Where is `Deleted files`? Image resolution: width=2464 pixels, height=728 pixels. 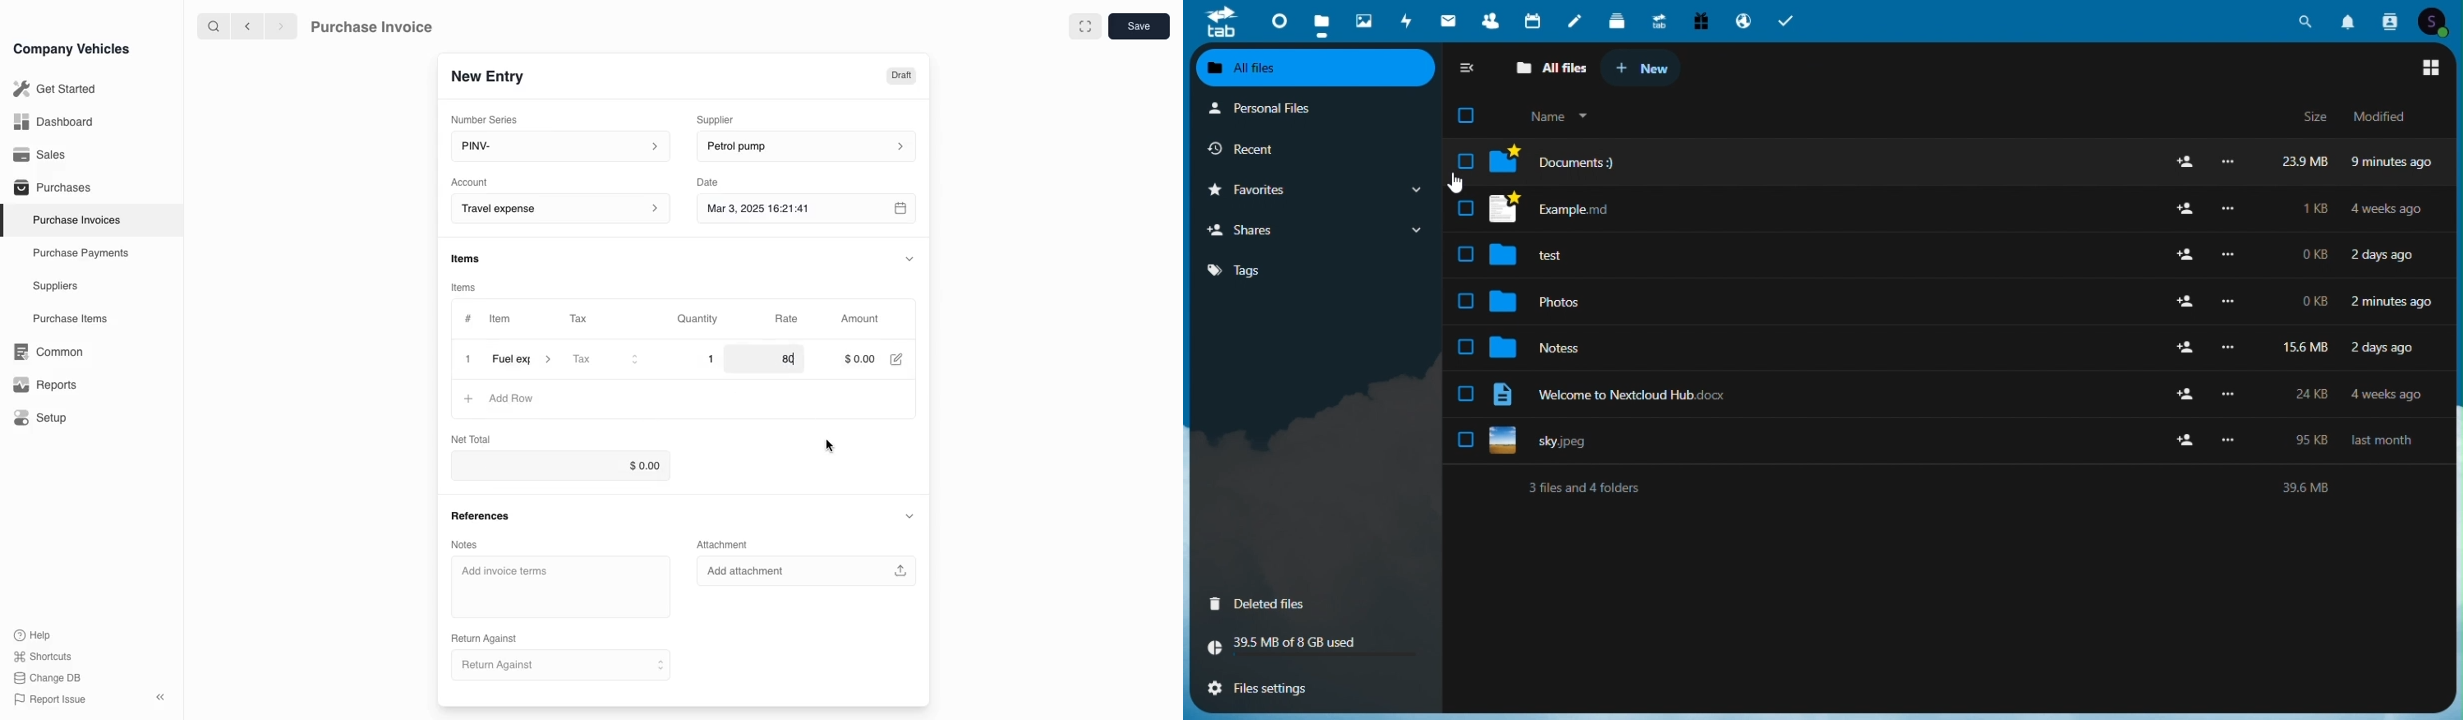
Deleted files is located at coordinates (1276, 606).